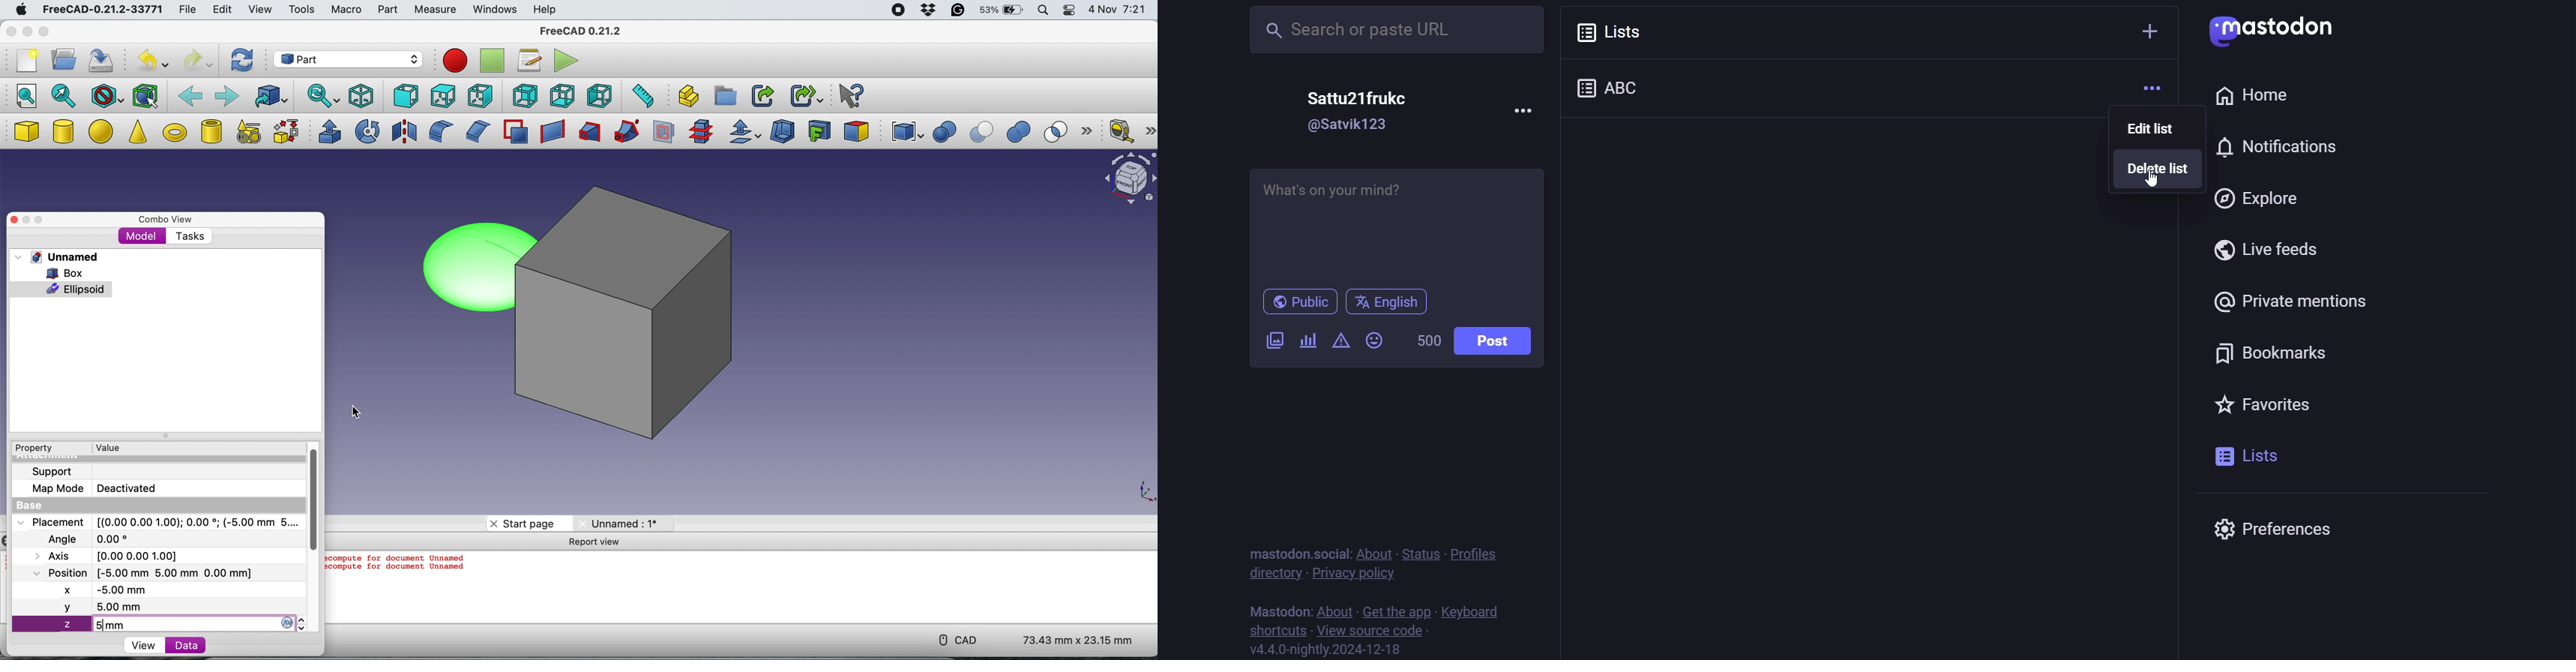  I want to click on macros, so click(527, 61).